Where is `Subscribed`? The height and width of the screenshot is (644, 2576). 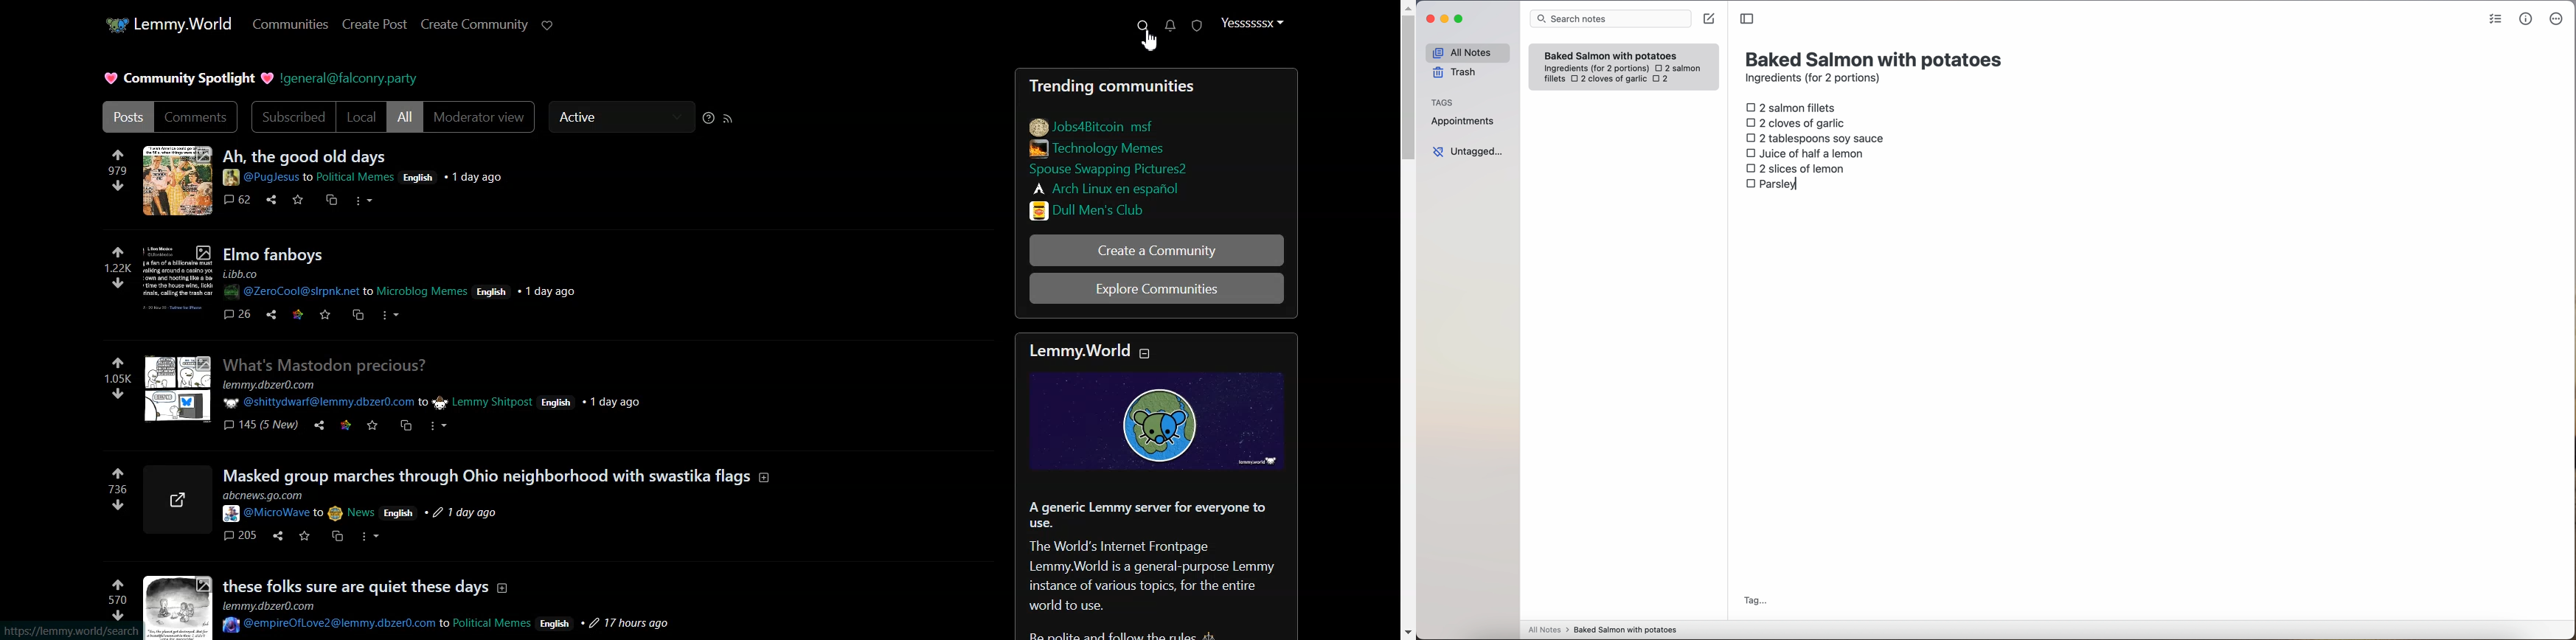
Subscribed is located at coordinates (291, 117).